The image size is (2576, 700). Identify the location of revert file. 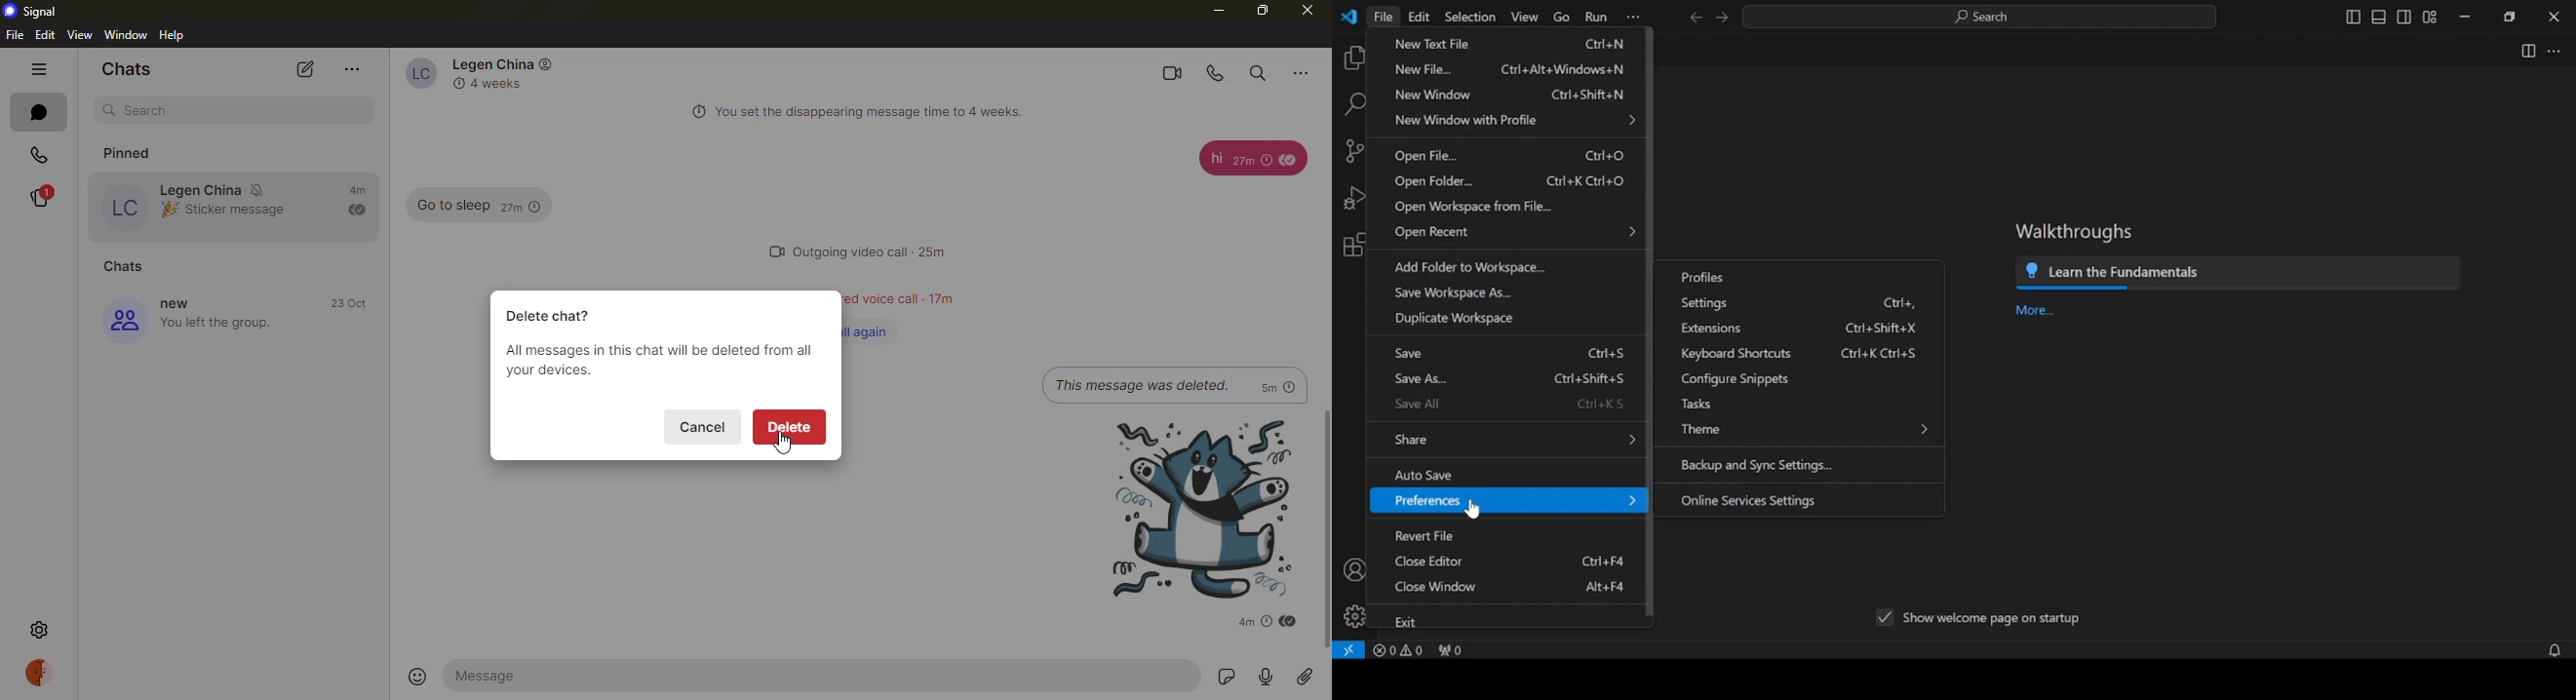
(1425, 536).